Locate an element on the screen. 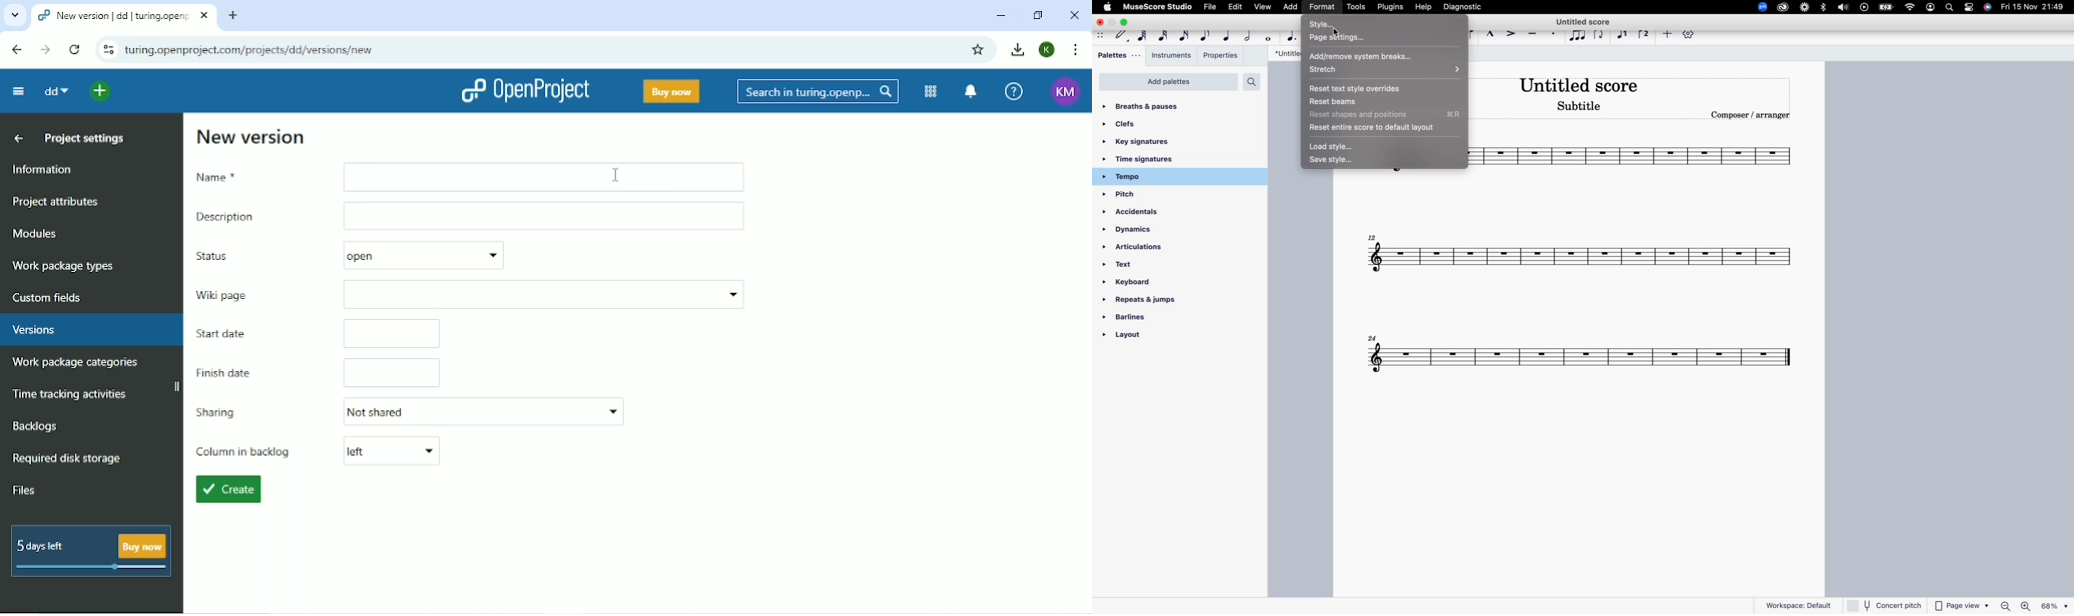  Collapse project menu is located at coordinates (19, 92).